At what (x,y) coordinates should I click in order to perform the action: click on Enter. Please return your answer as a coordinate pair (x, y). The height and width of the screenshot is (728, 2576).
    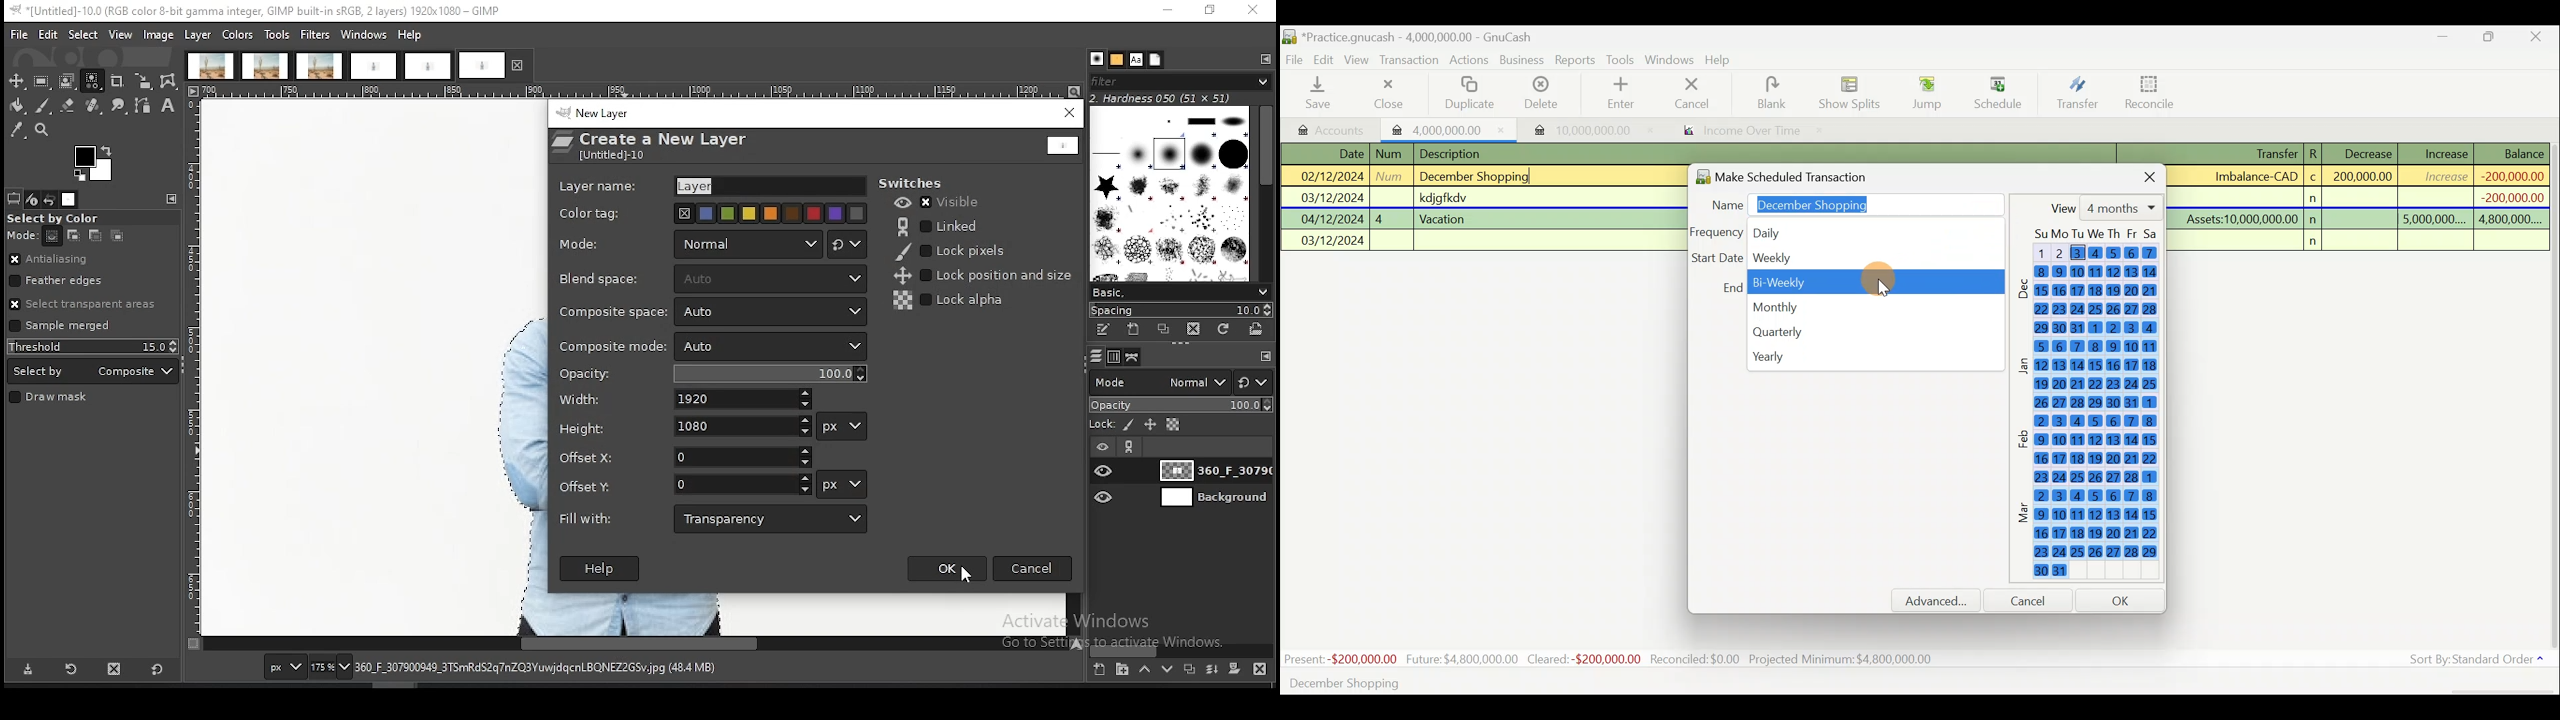
    Looking at the image, I should click on (1619, 93).